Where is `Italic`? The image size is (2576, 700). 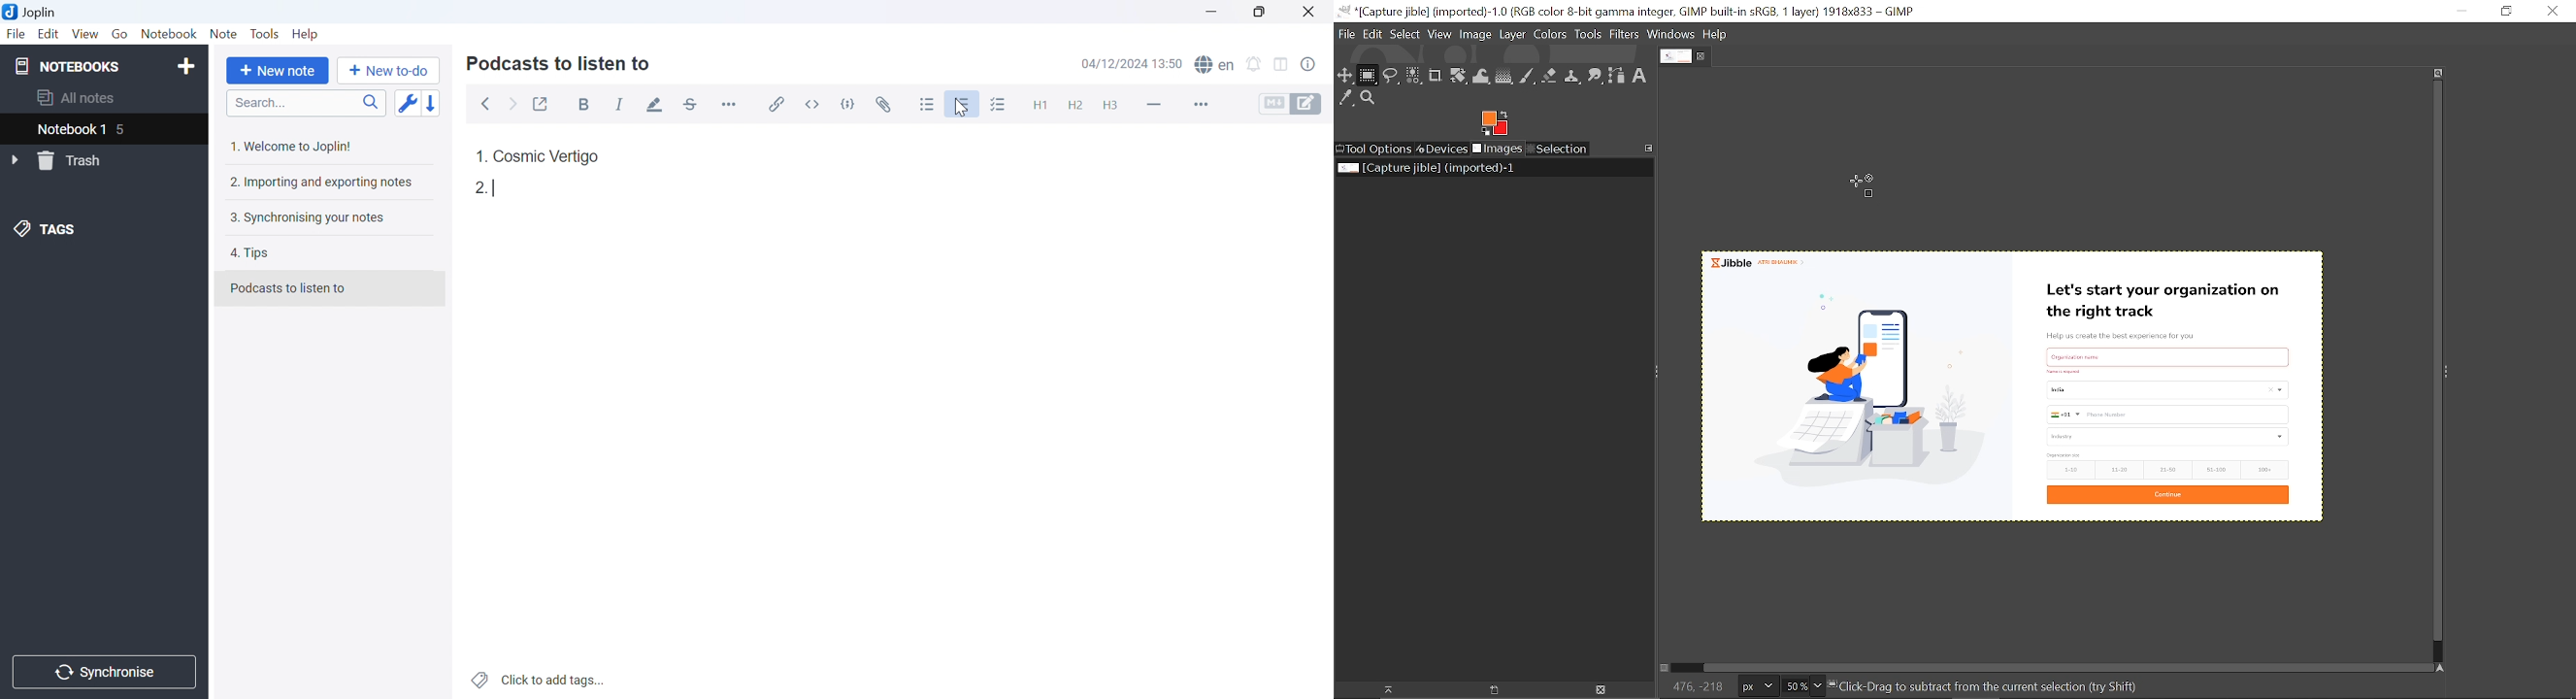
Italic is located at coordinates (620, 105).